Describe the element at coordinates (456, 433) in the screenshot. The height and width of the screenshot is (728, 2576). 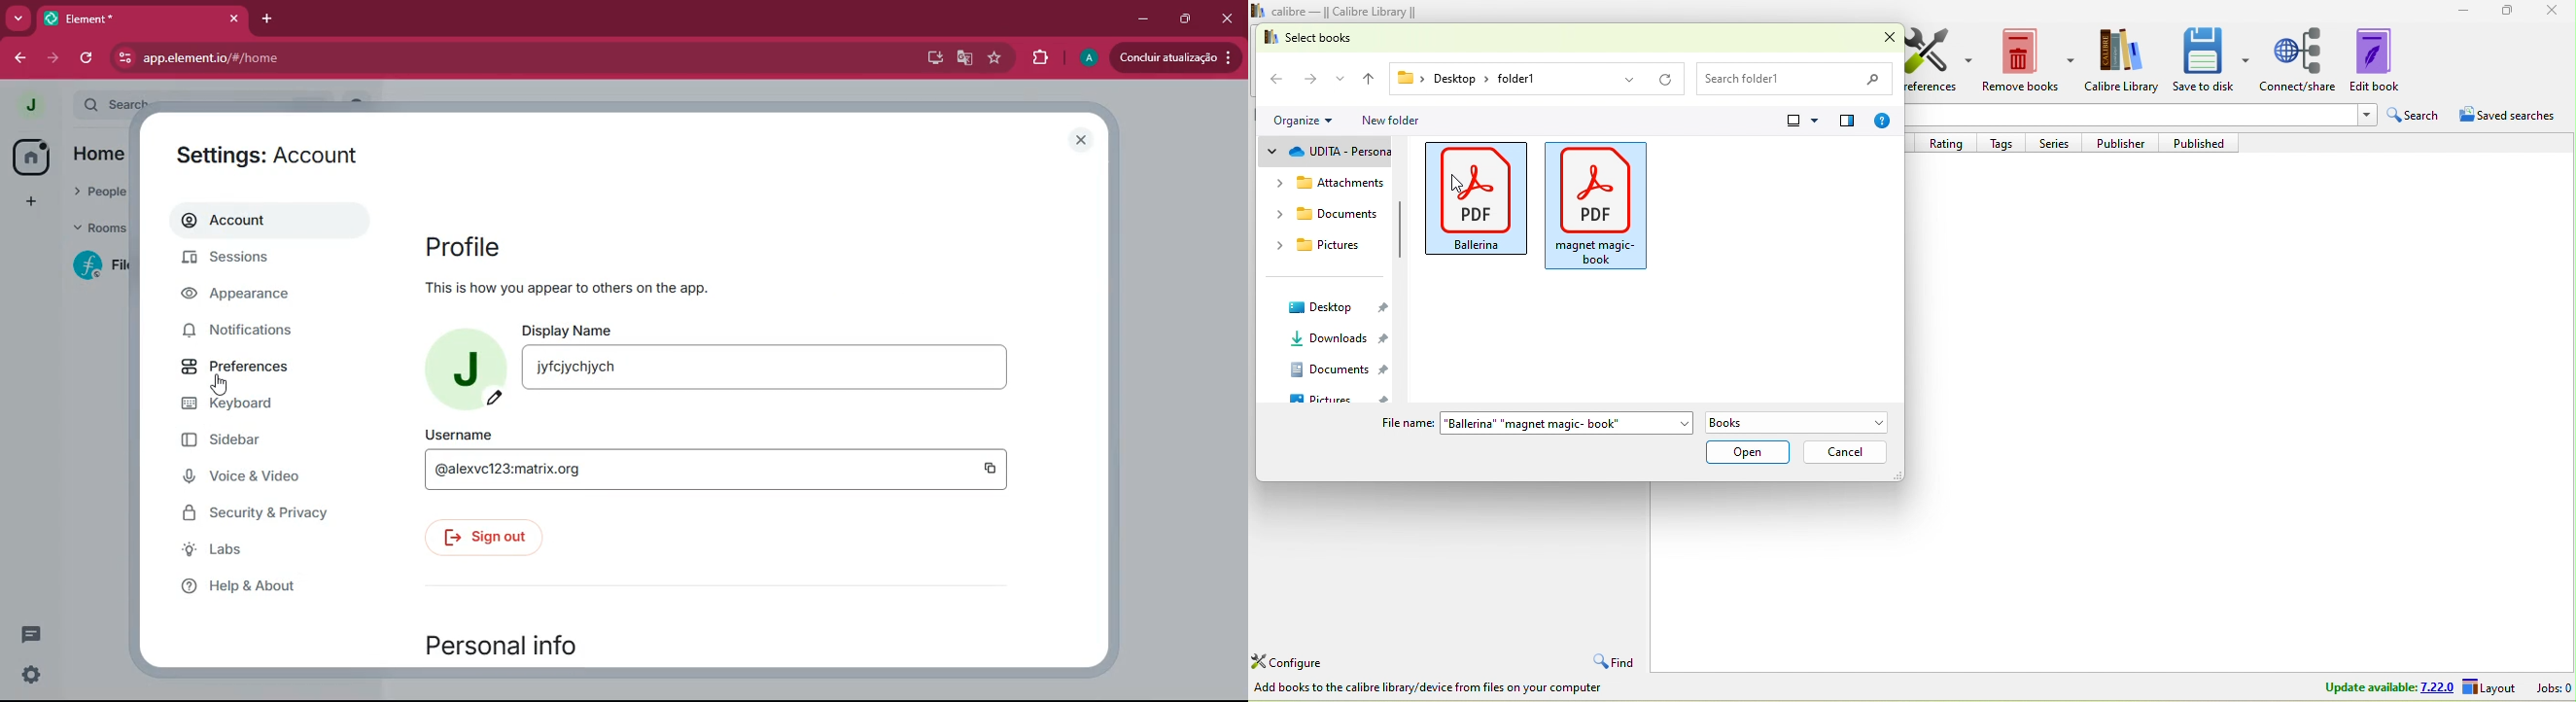
I see `username` at that location.